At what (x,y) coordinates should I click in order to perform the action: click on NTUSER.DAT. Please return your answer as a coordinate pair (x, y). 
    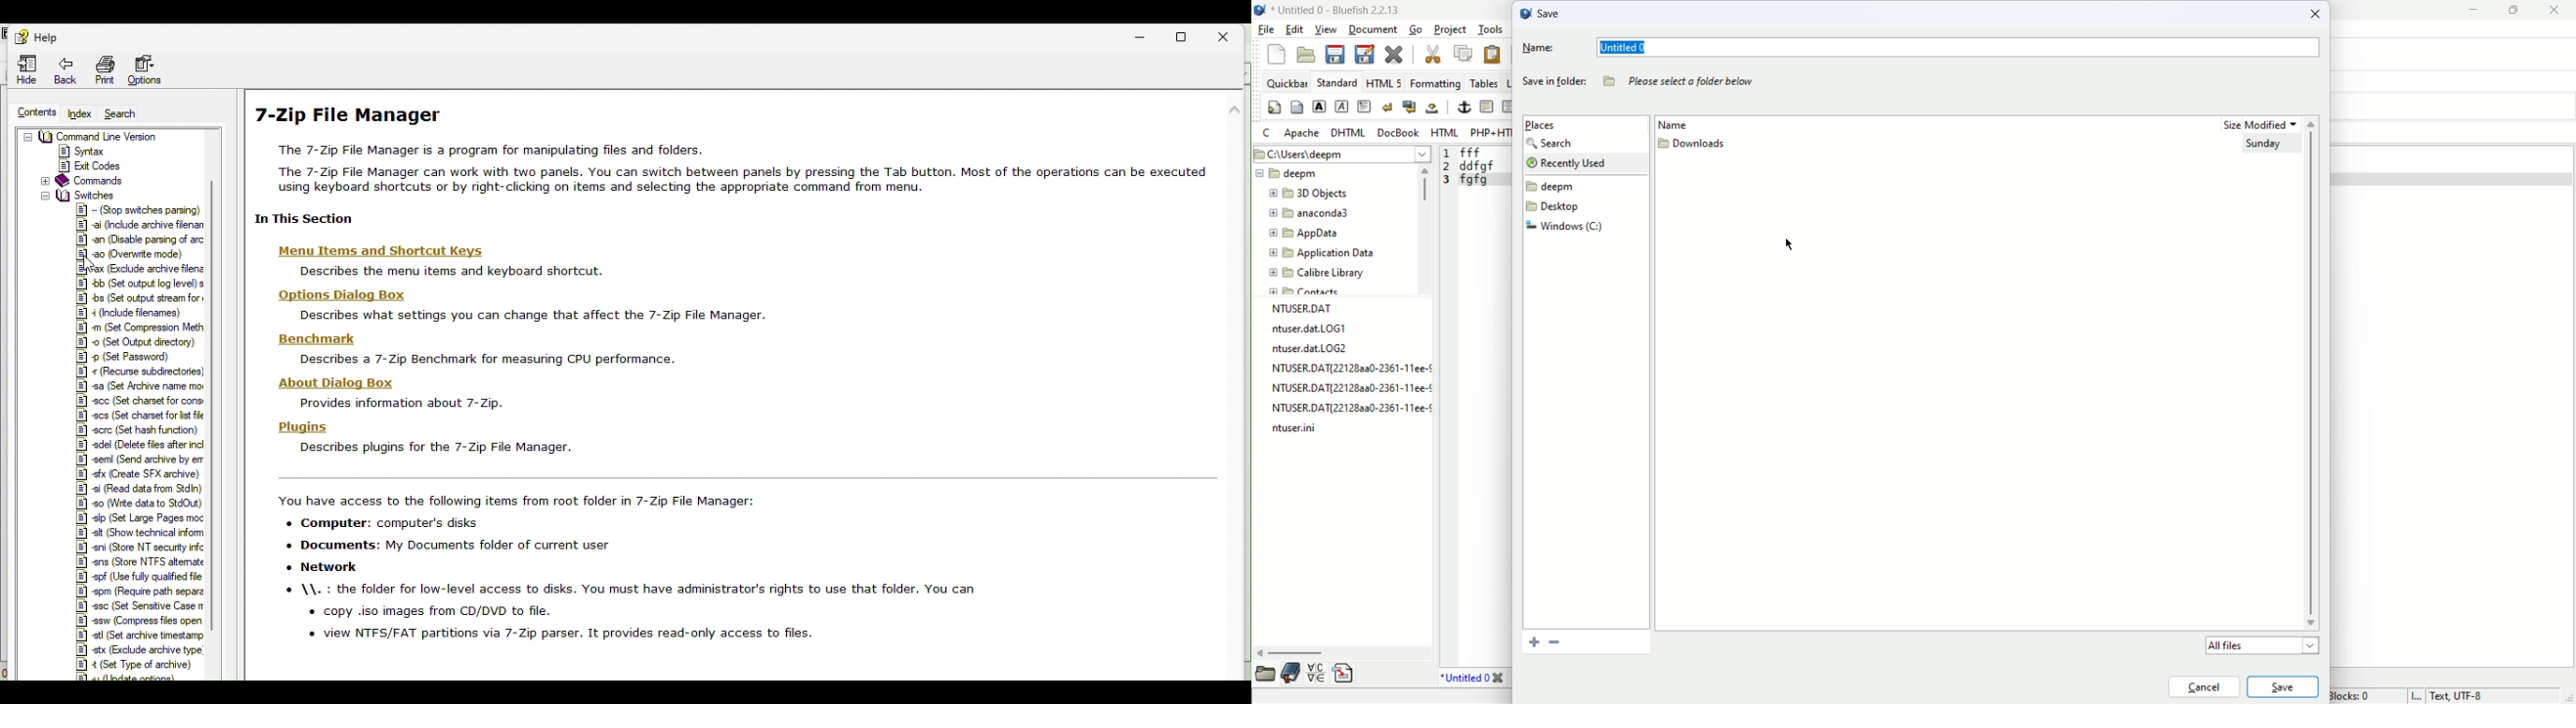
    Looking at the image, I should click on (1302, 309).